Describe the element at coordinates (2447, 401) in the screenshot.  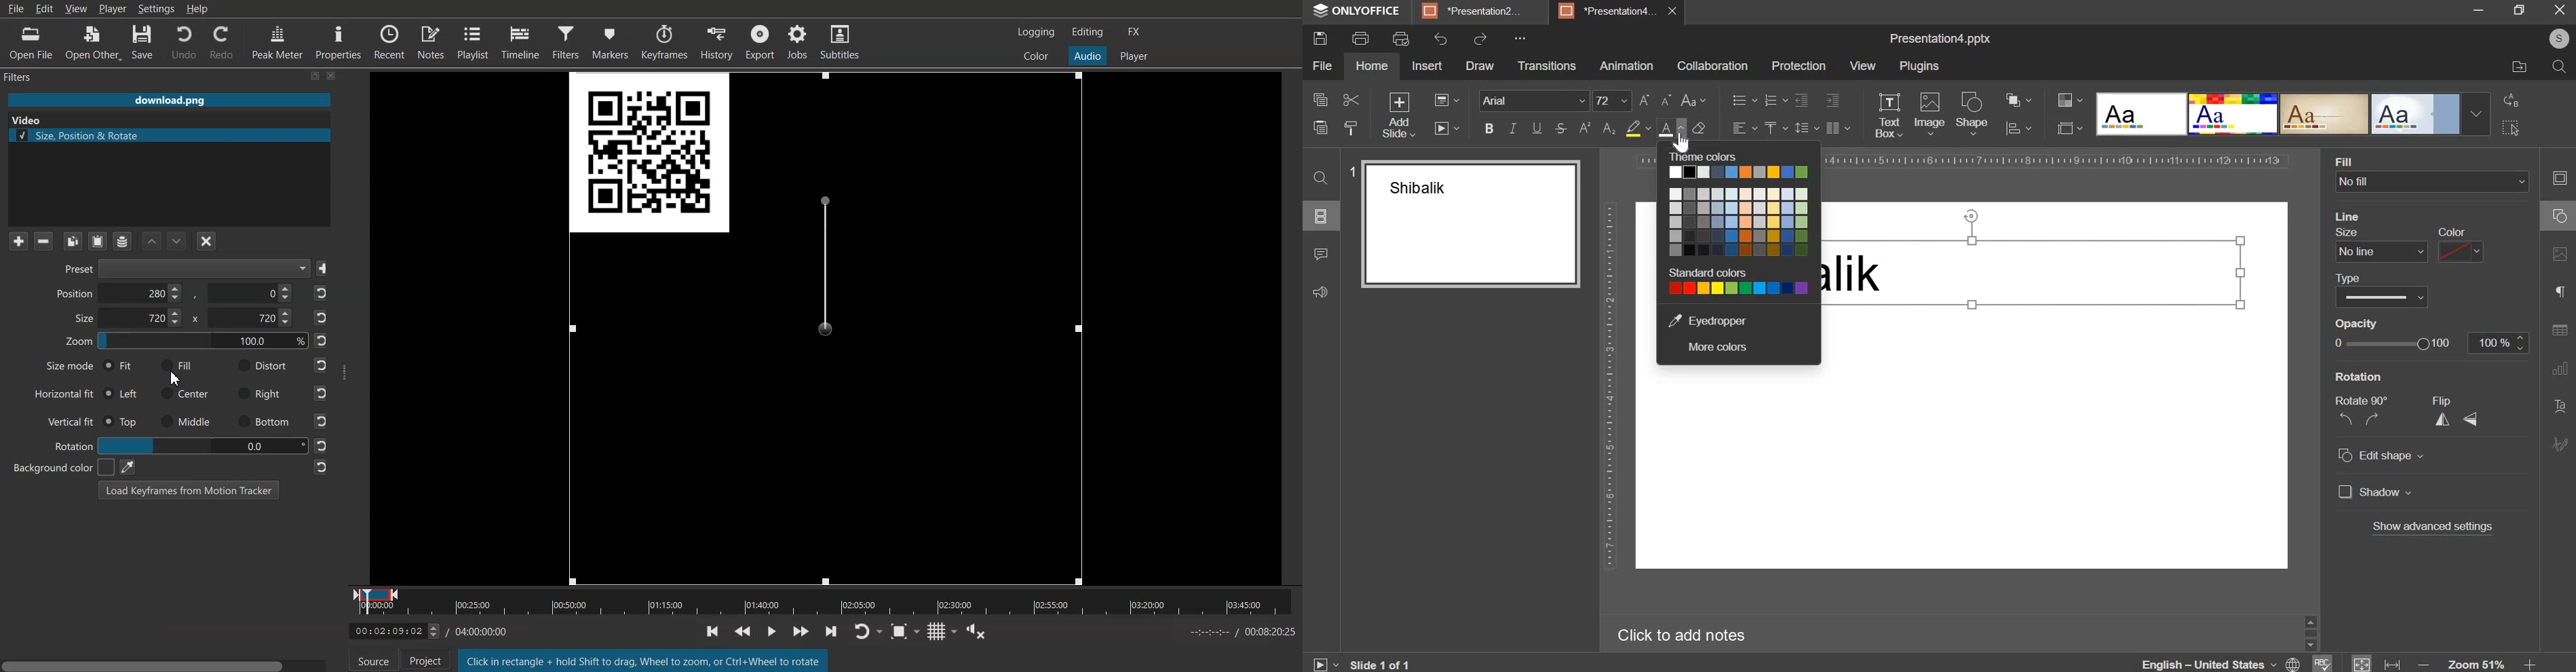
I see `flip` at that location.